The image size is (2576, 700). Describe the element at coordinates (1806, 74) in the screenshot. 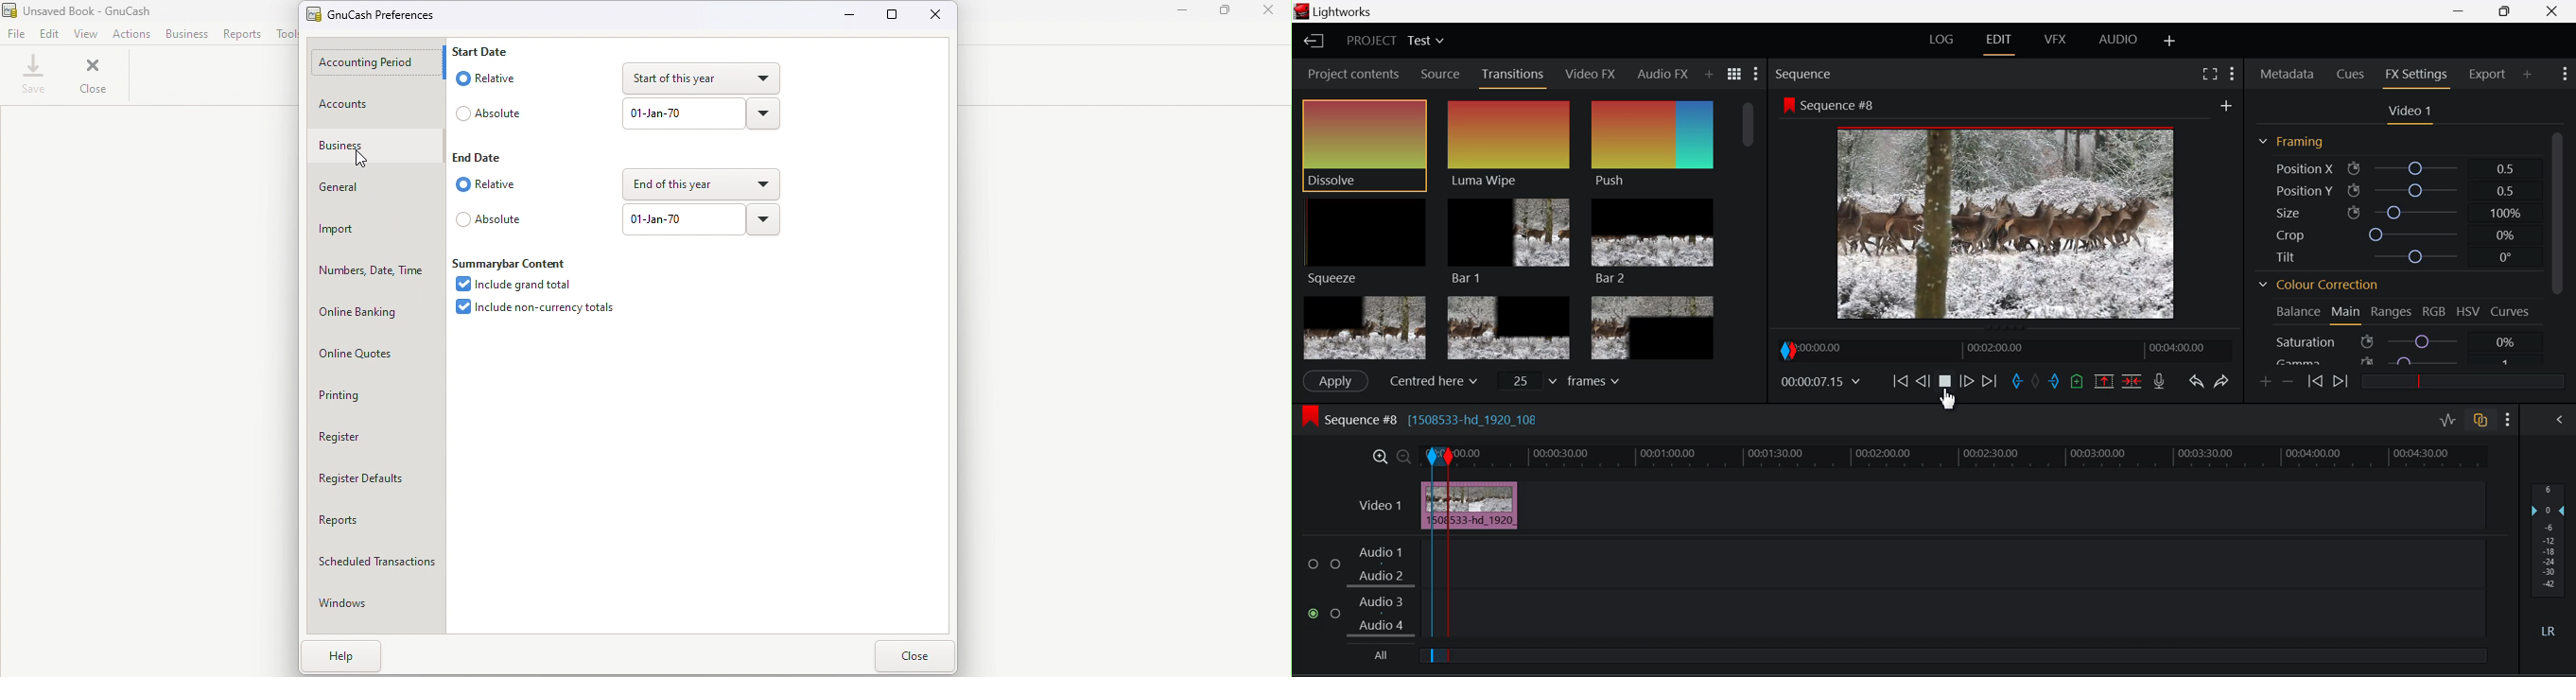

I see `Sequence Preview Section` at that location.